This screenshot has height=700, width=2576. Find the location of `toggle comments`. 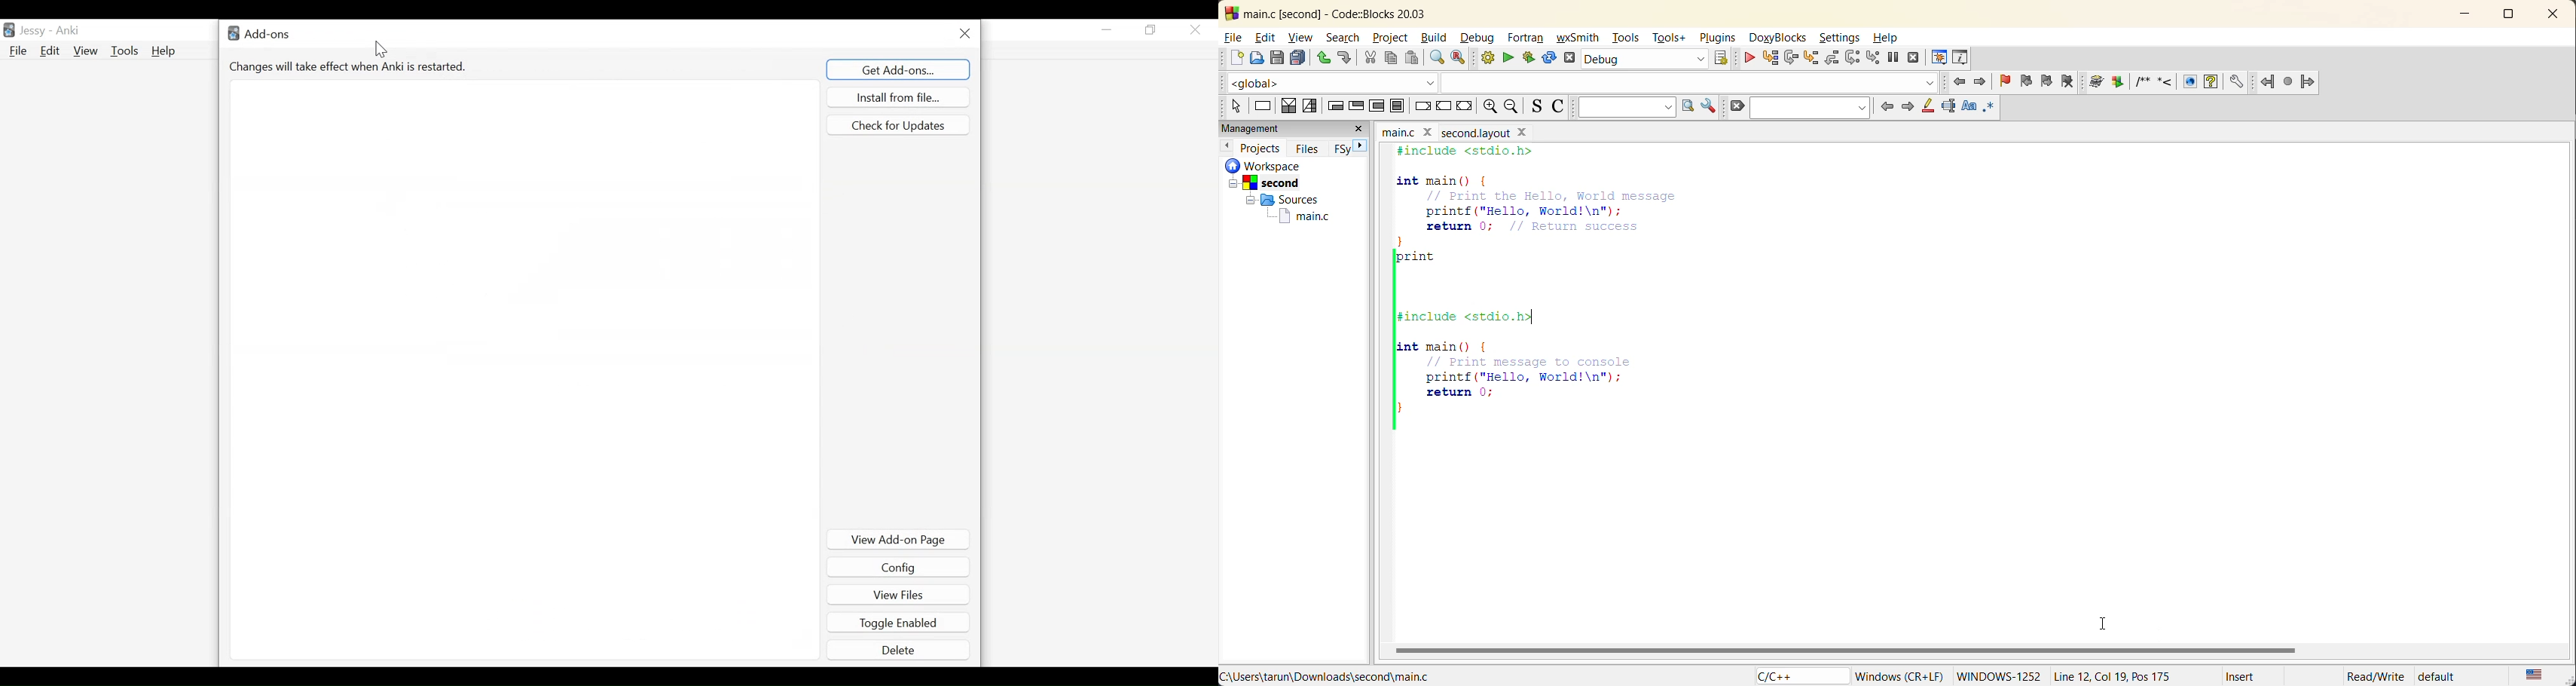

toggle comments is located at coordinates (1557, 109).